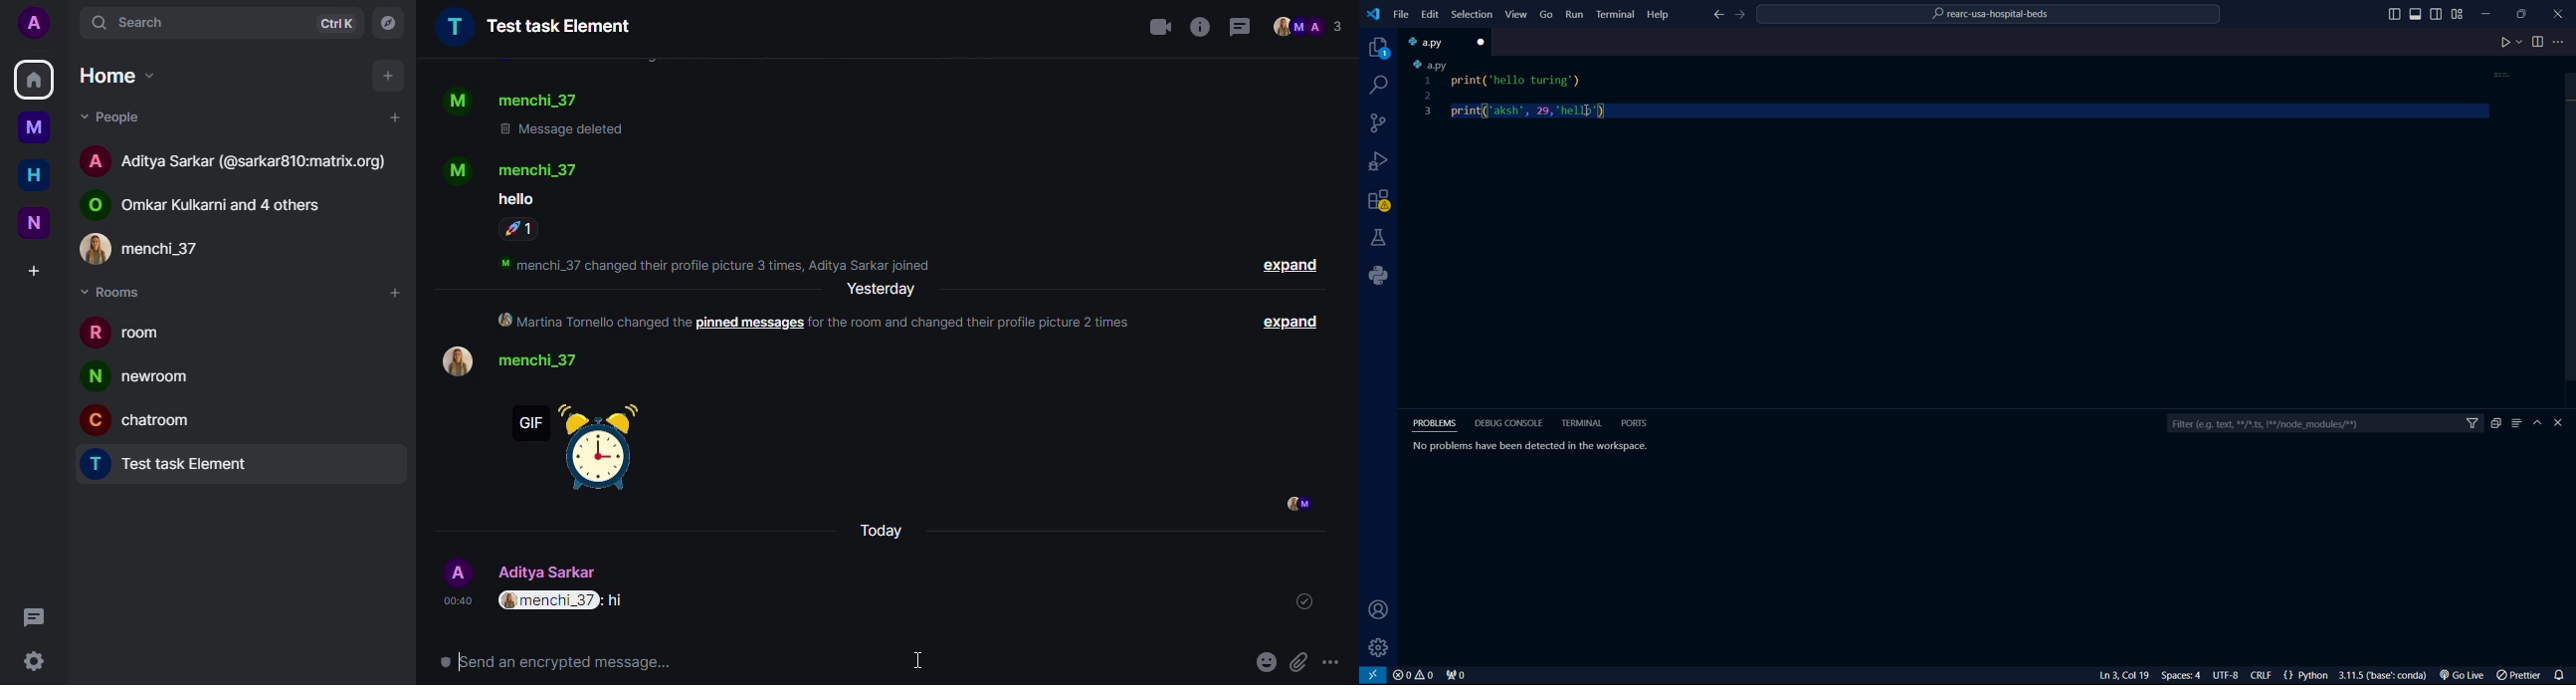 This screenshot has height=700, width=2576. Describe the element at coordinates (1380, 85) in the screenshot. I see `search` at that location.